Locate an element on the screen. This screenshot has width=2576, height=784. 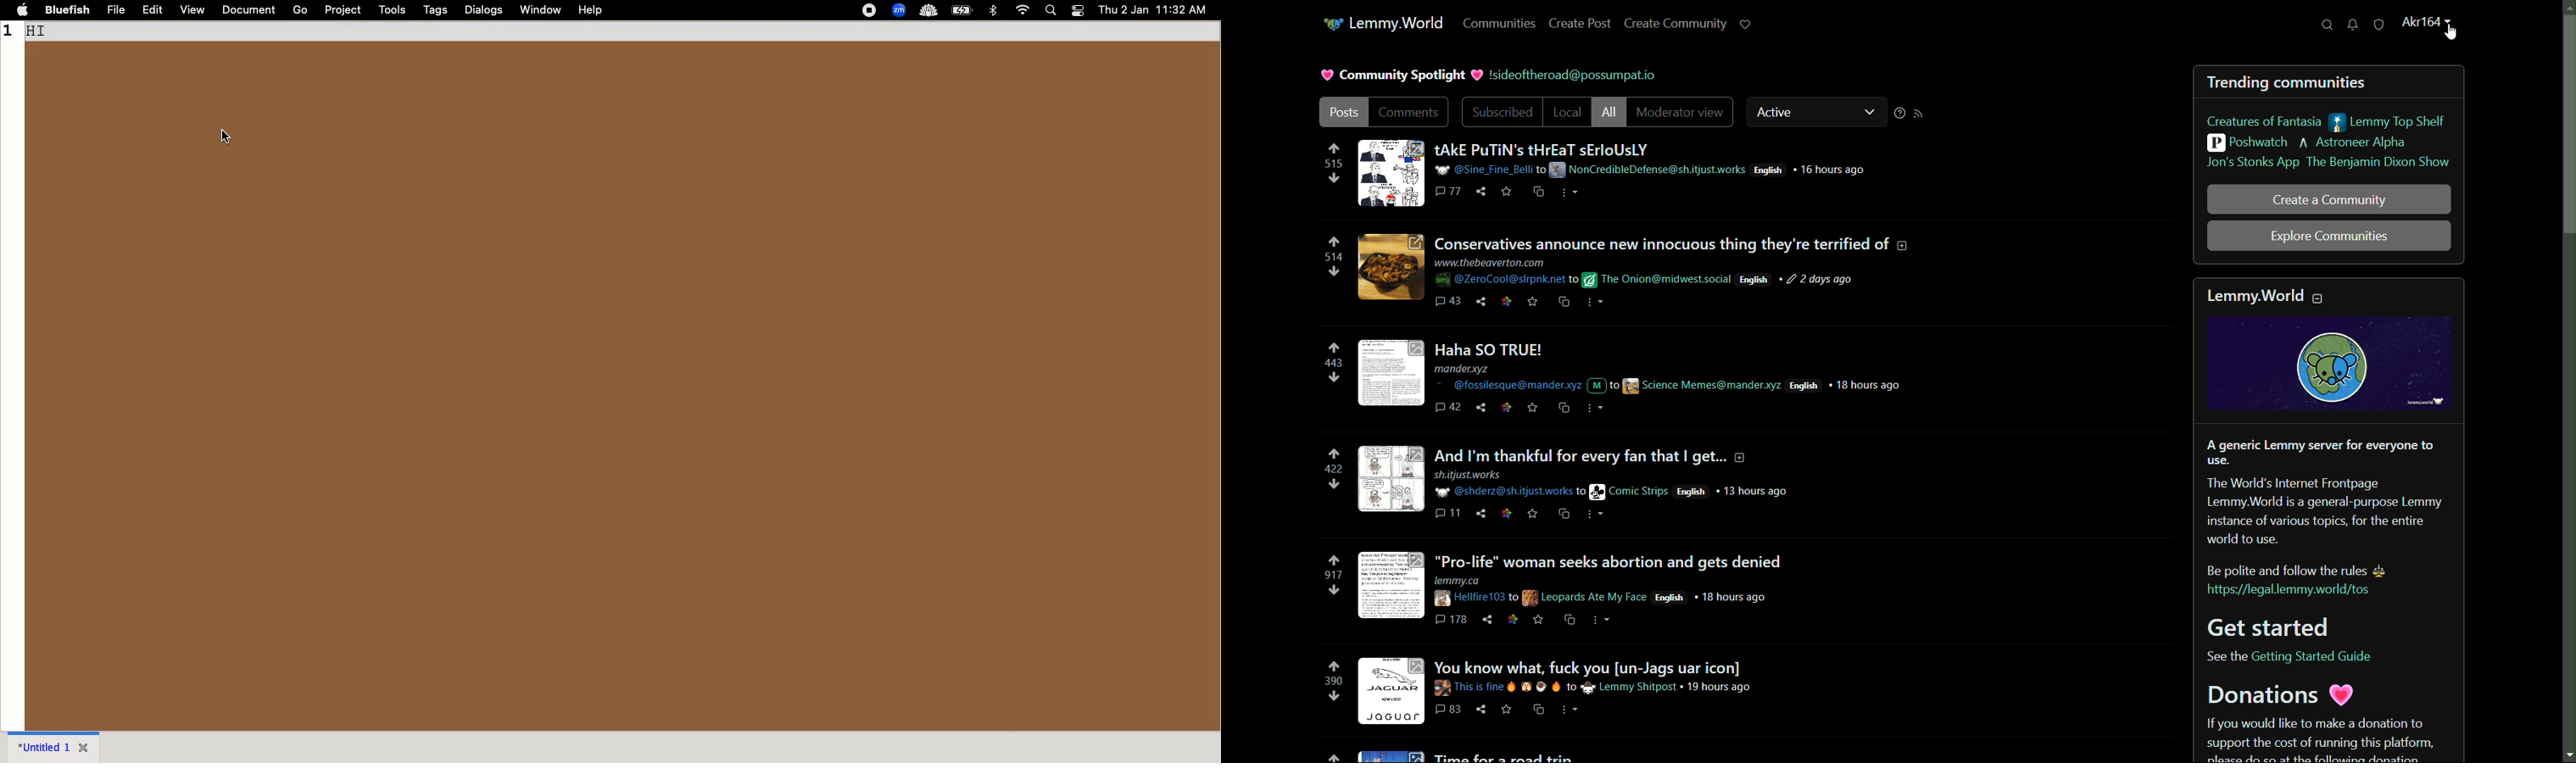
comments is located at coordinates (1412, 113).